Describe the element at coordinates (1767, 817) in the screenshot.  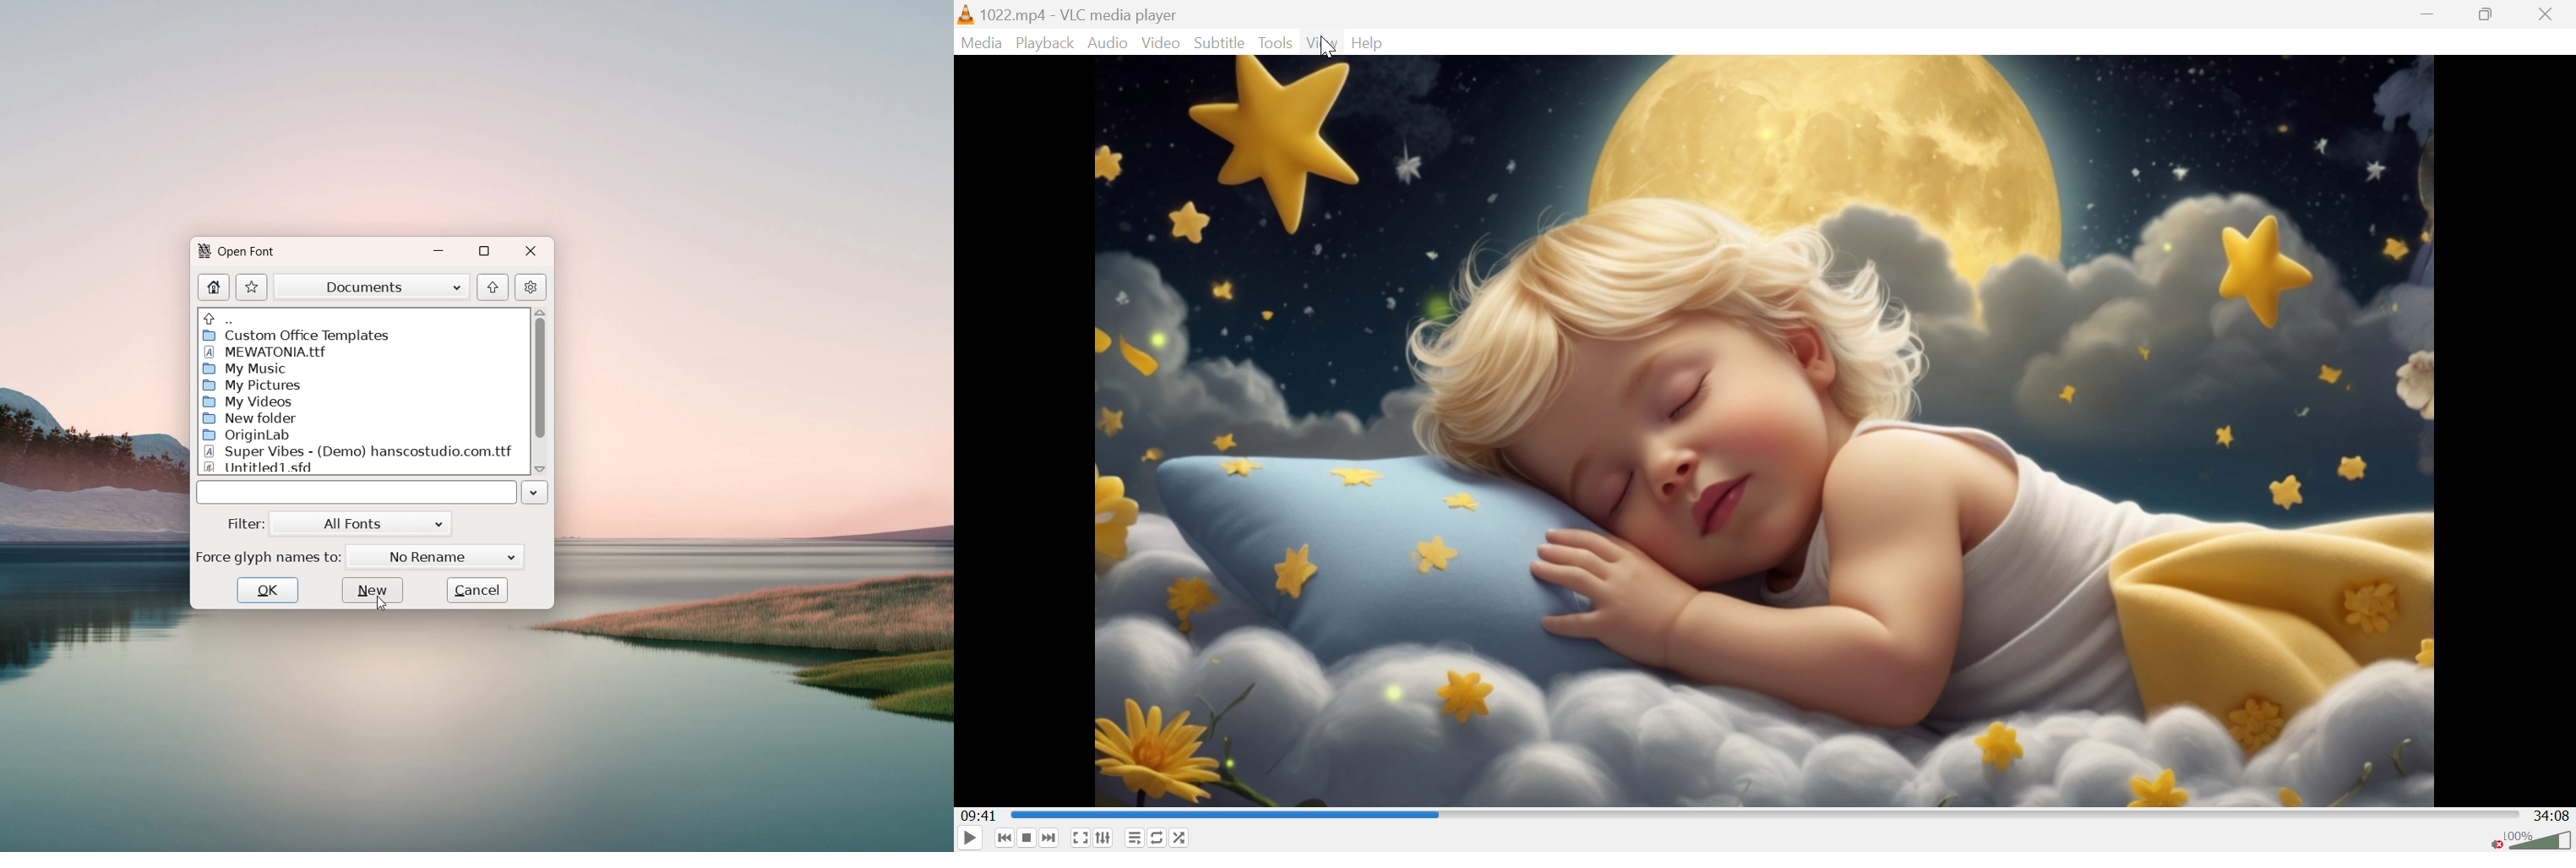
I see `Progress bar` at that location.